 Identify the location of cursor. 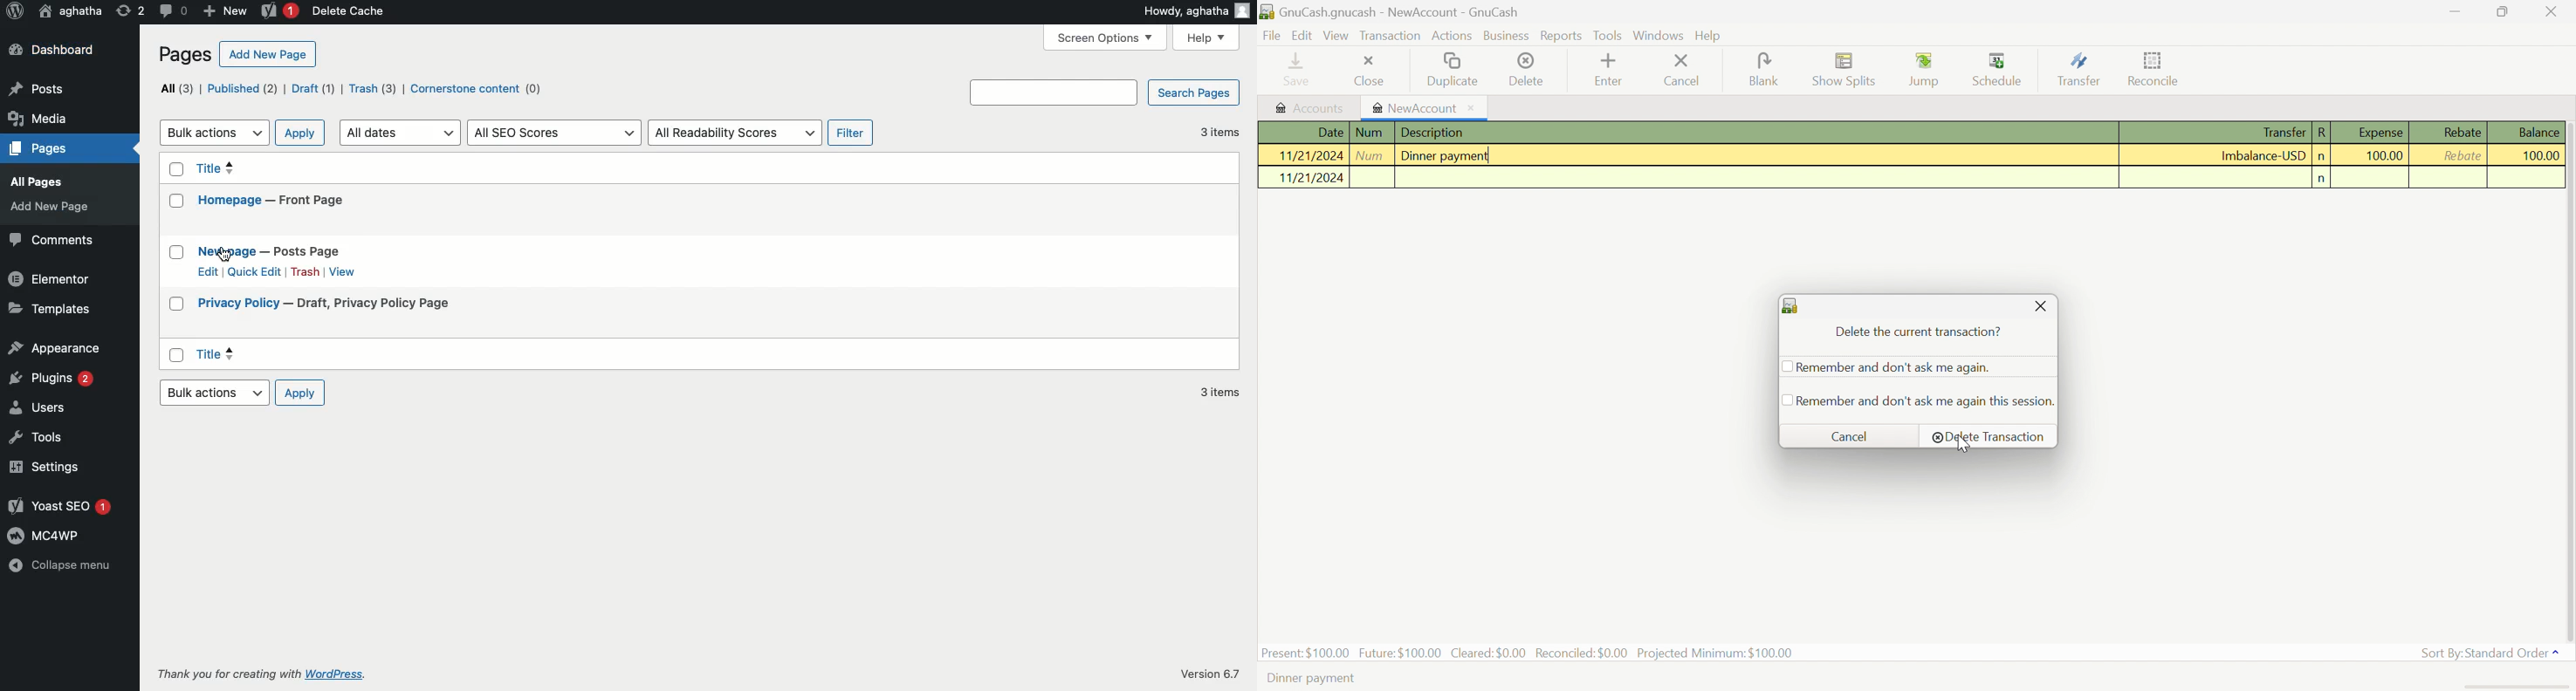
(1966, 446).